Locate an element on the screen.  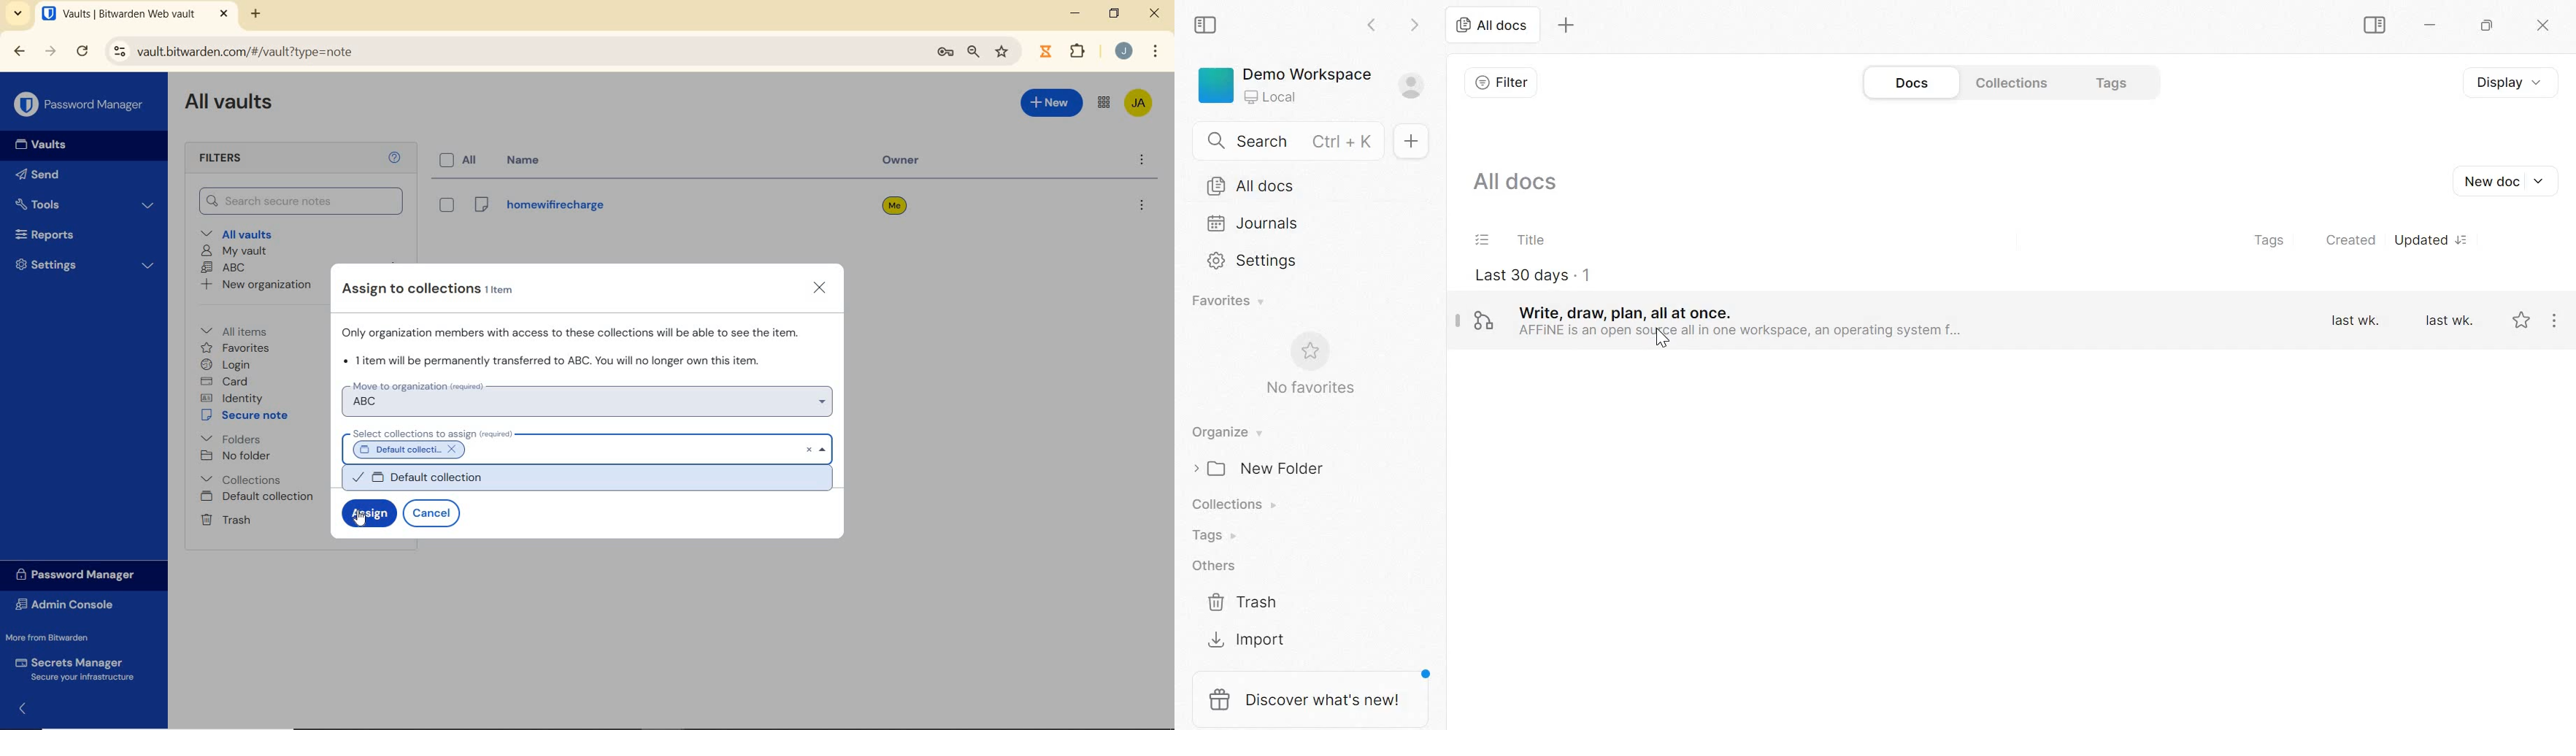
1 item will be permanently transferred to organization ABC is located at coordinates (556, 360).